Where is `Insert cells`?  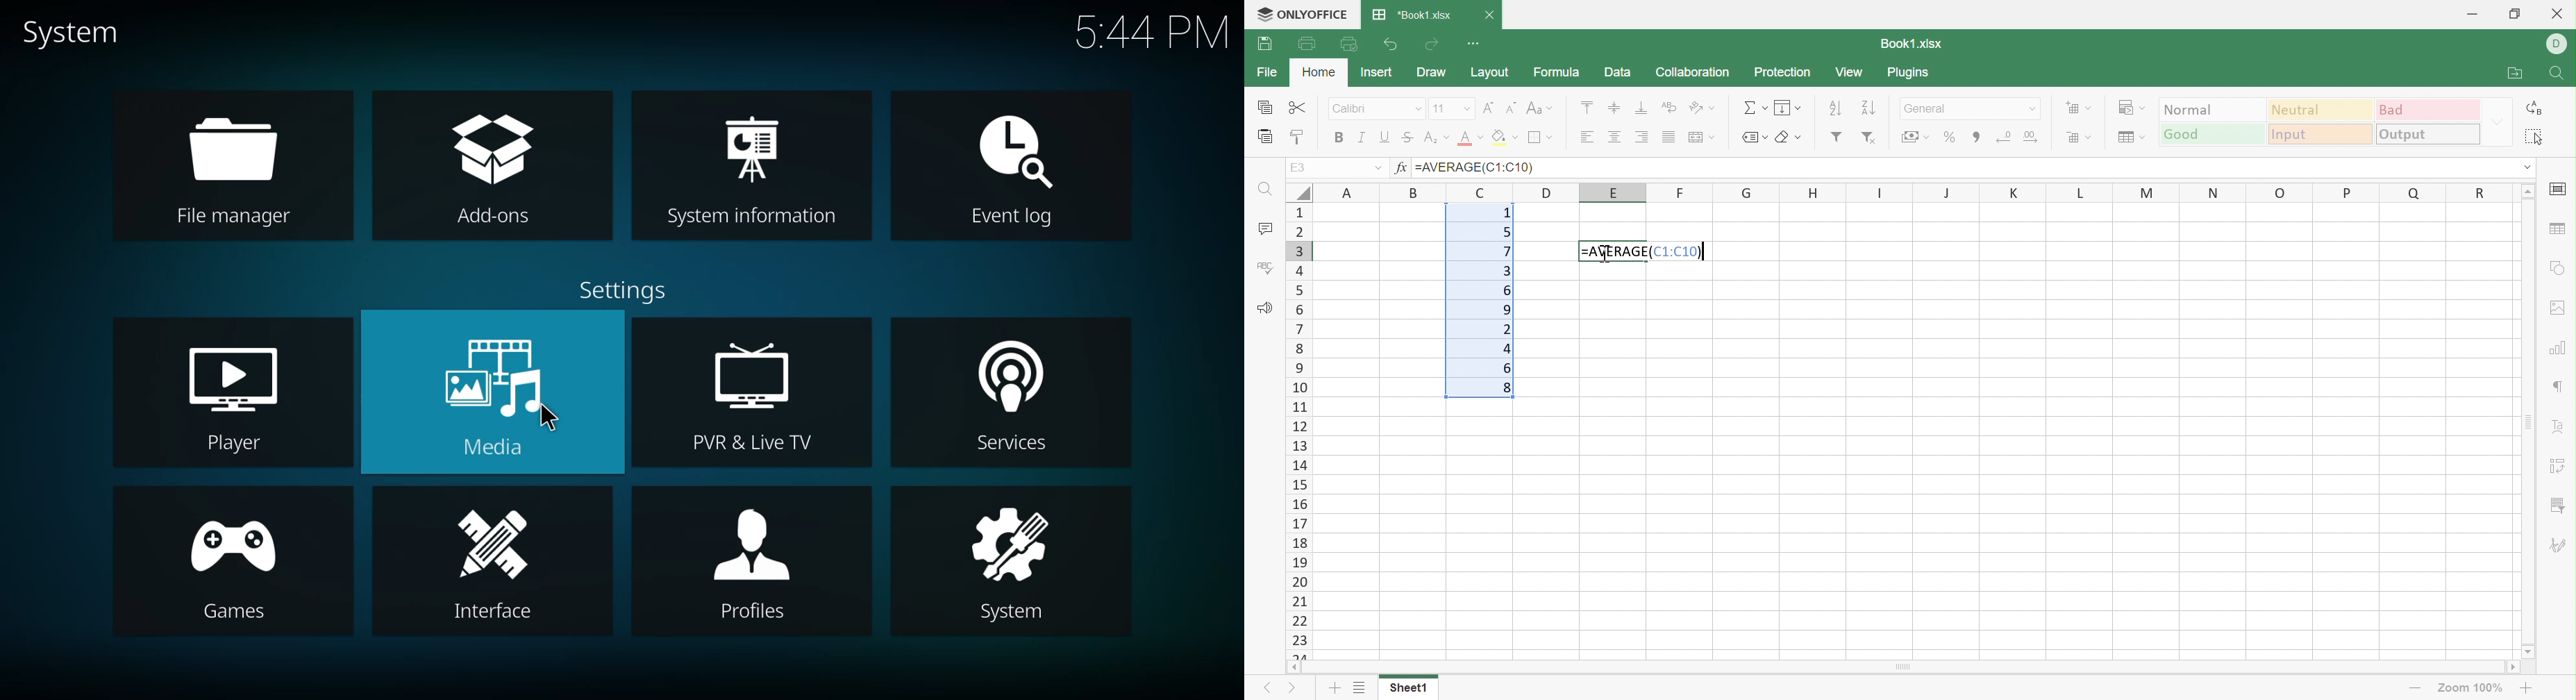
Insert cells is located at coordinates (2080, 107).